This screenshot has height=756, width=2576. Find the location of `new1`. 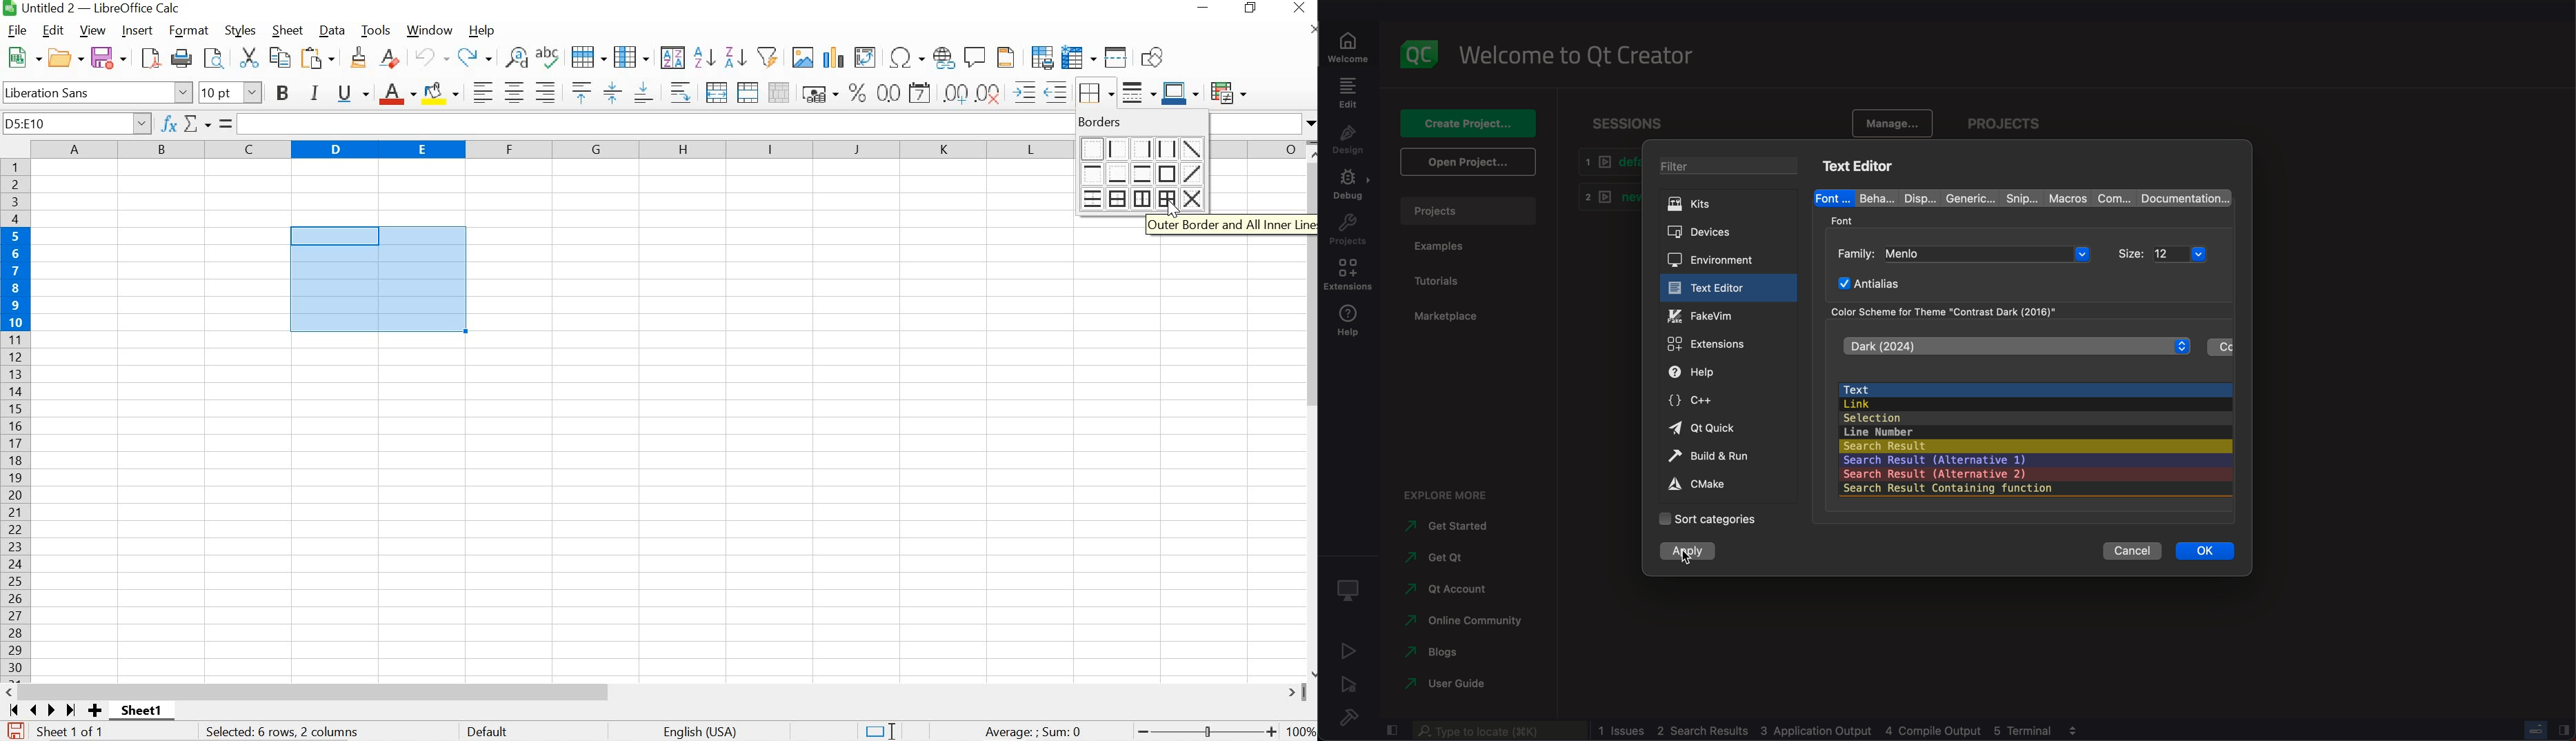

new1 is located at coordinates (1605, 199).